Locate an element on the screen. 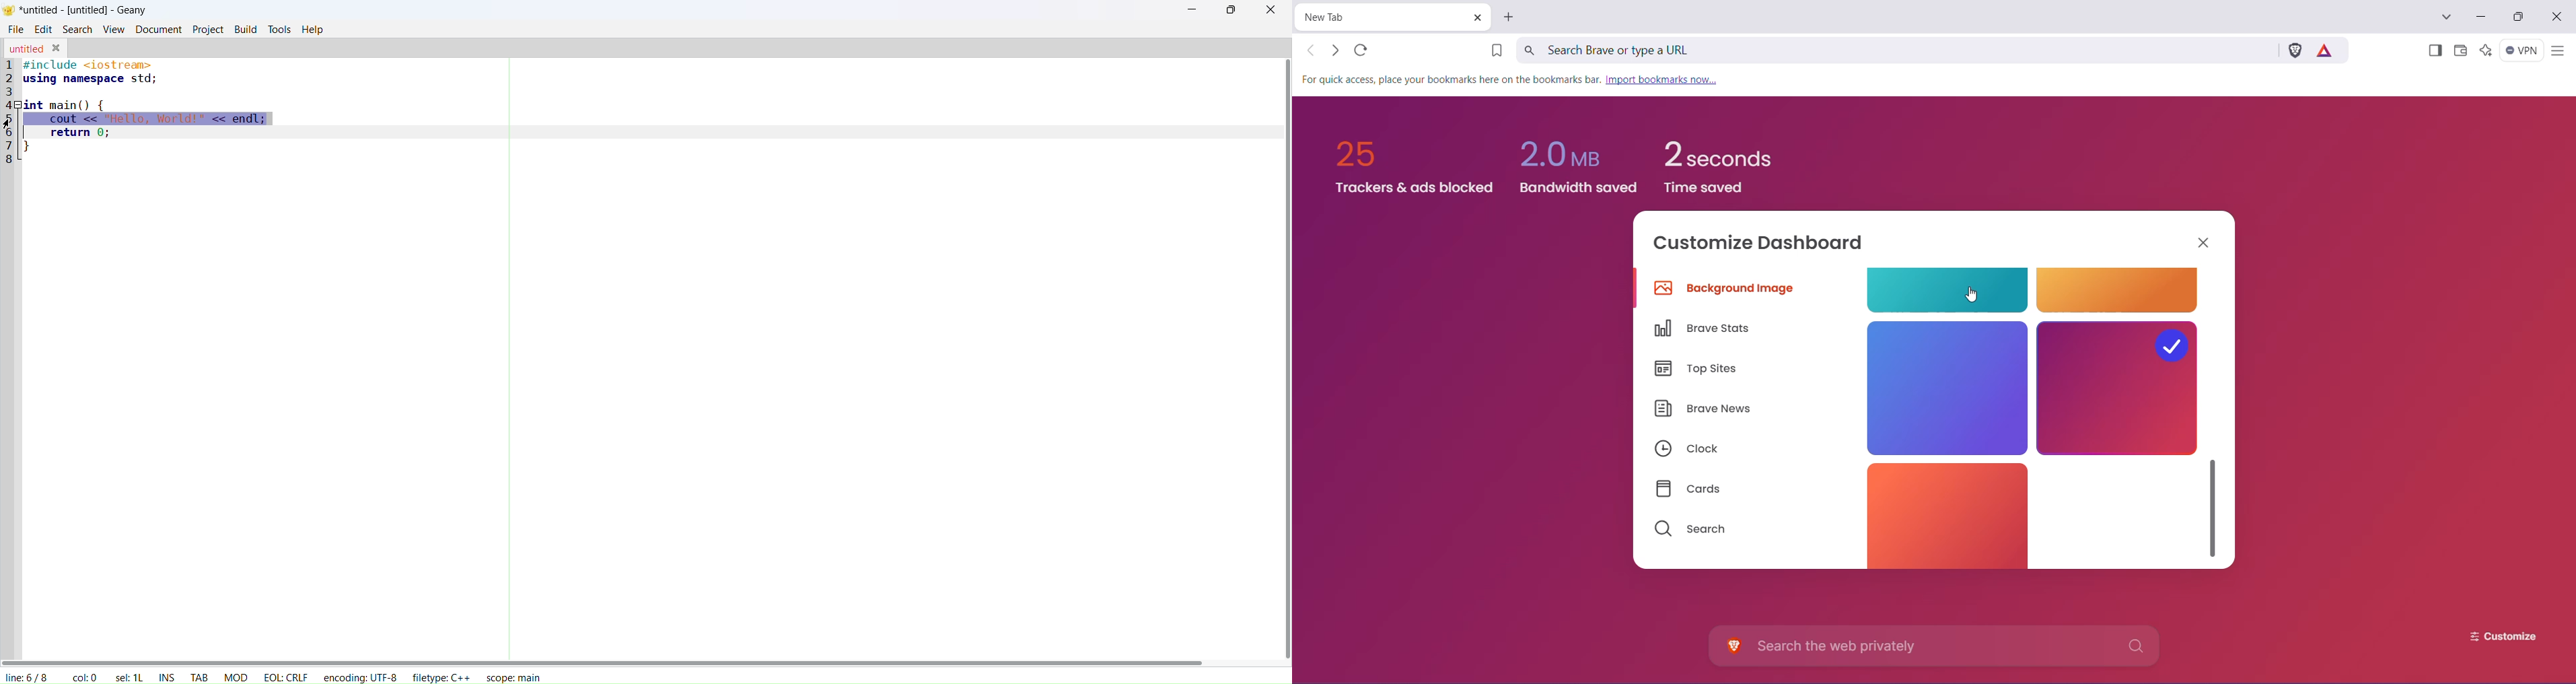  cursor is located at coordinates (1974, 296).